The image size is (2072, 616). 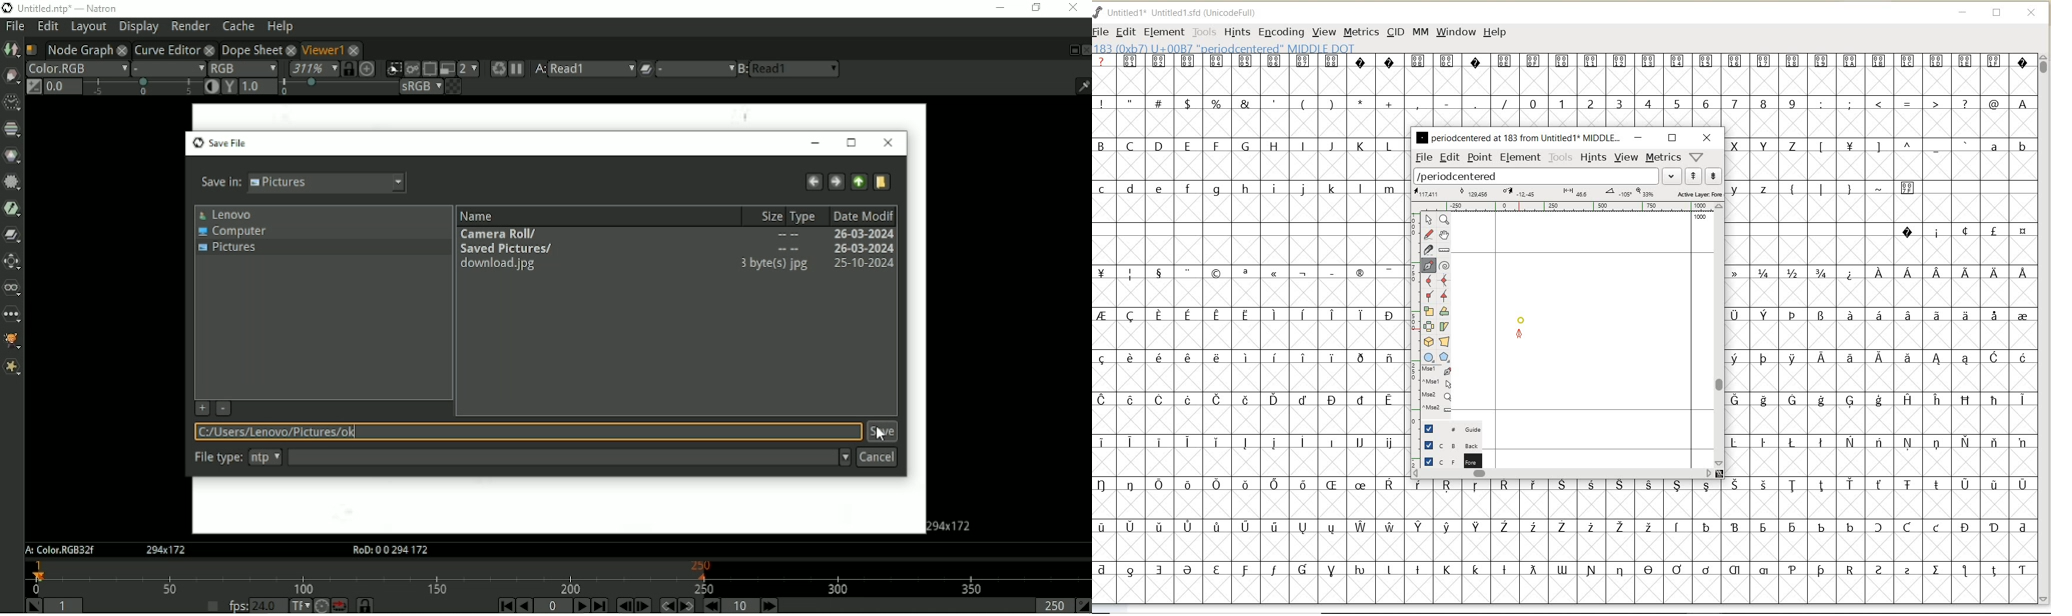 What do you see at coordinates (1521, 335) in the screenshot?
I see `feltpen tool/cursor location` at bounding box center [1521, 335].